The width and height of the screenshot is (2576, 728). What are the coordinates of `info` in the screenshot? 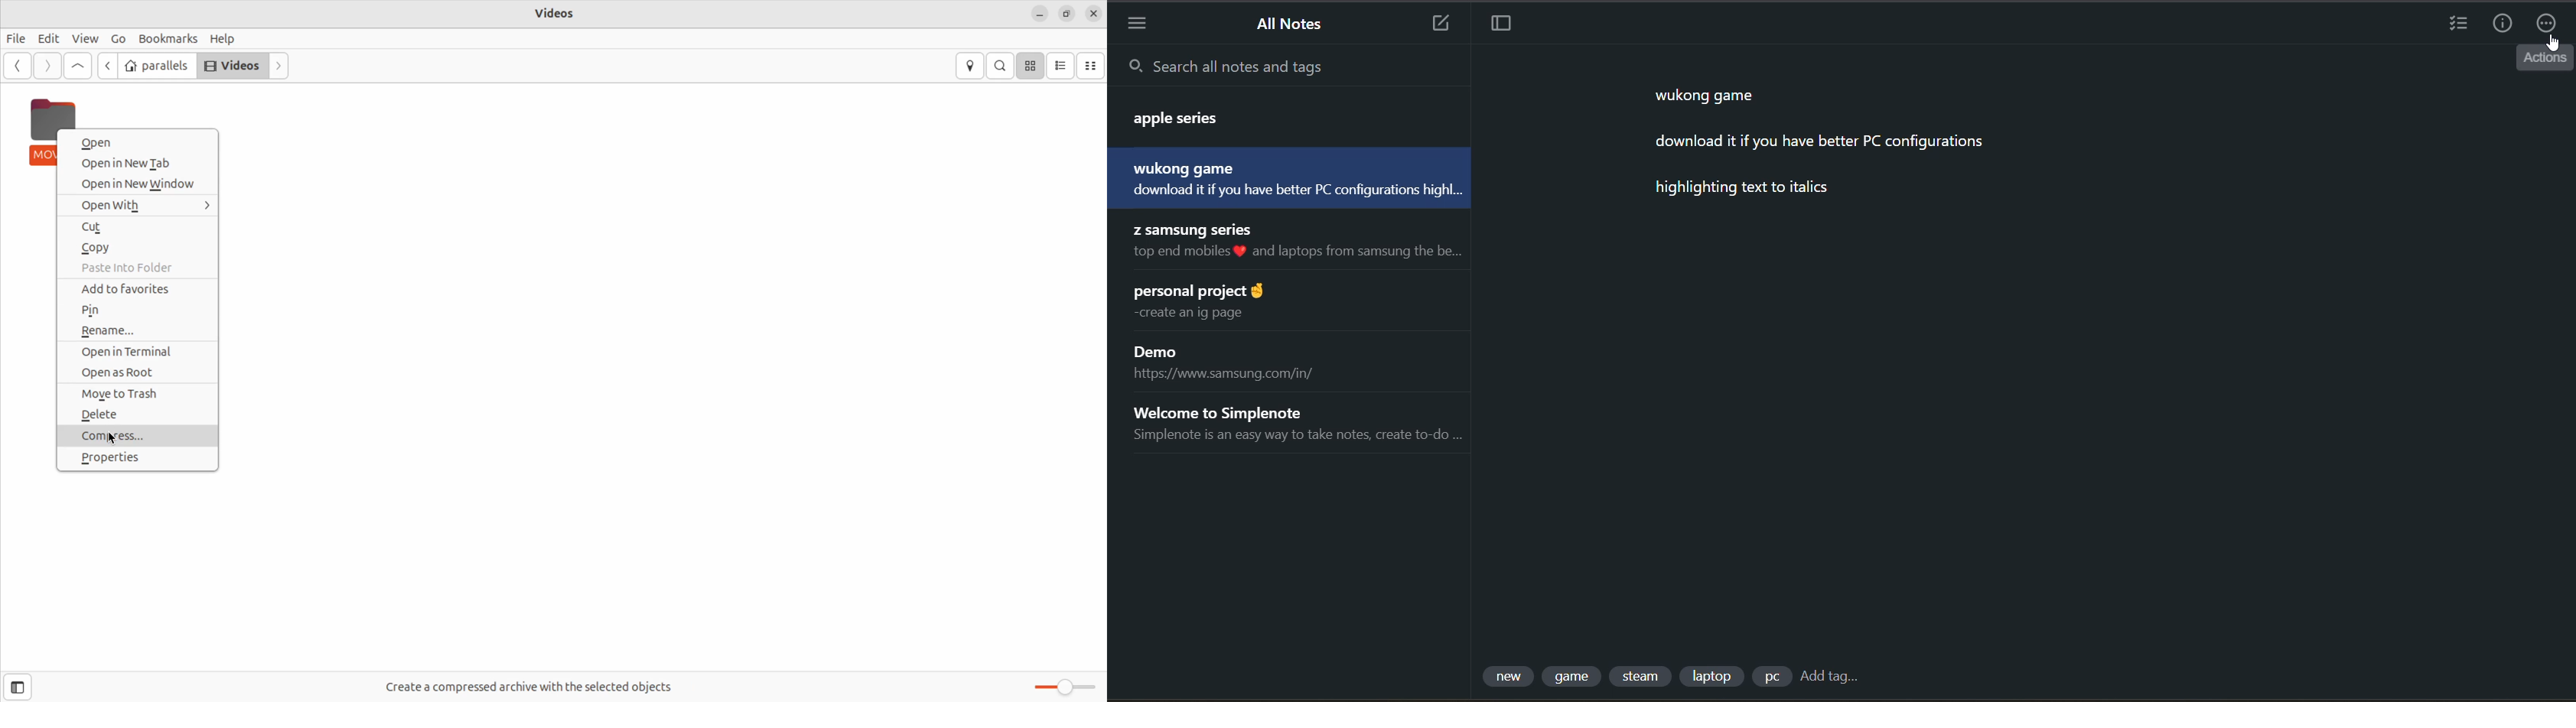 It's located at (2502, 24).